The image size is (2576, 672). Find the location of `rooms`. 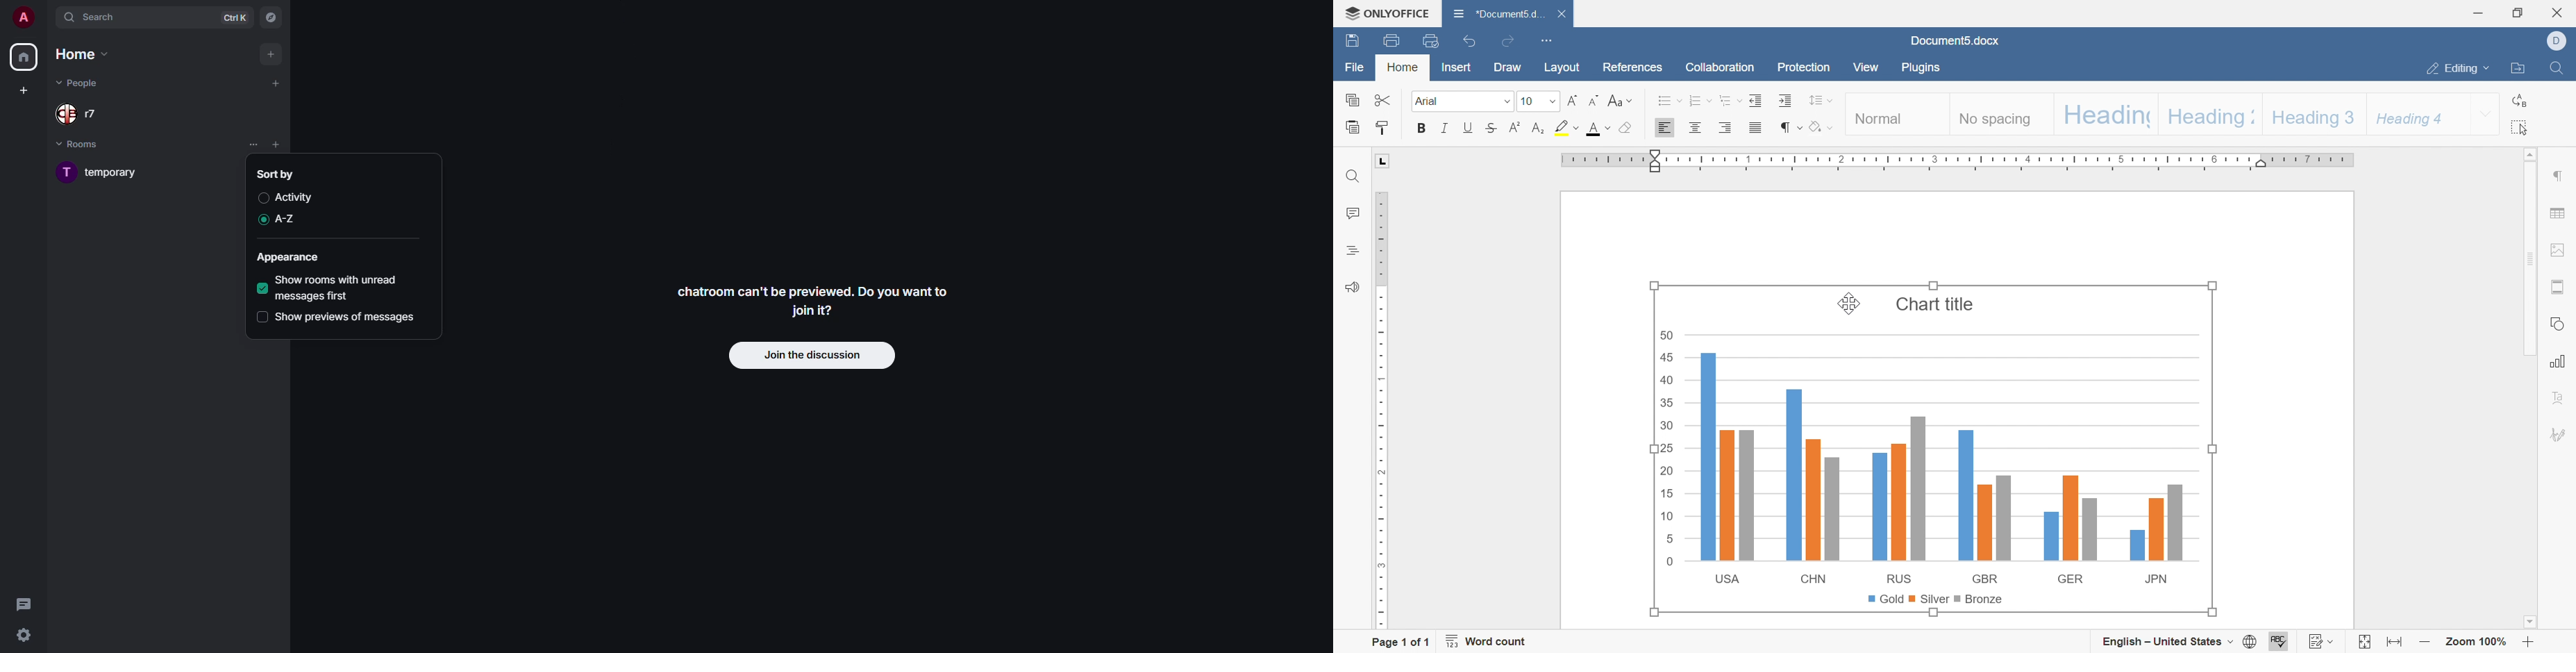

rooms is located at coordinates (88, 143).